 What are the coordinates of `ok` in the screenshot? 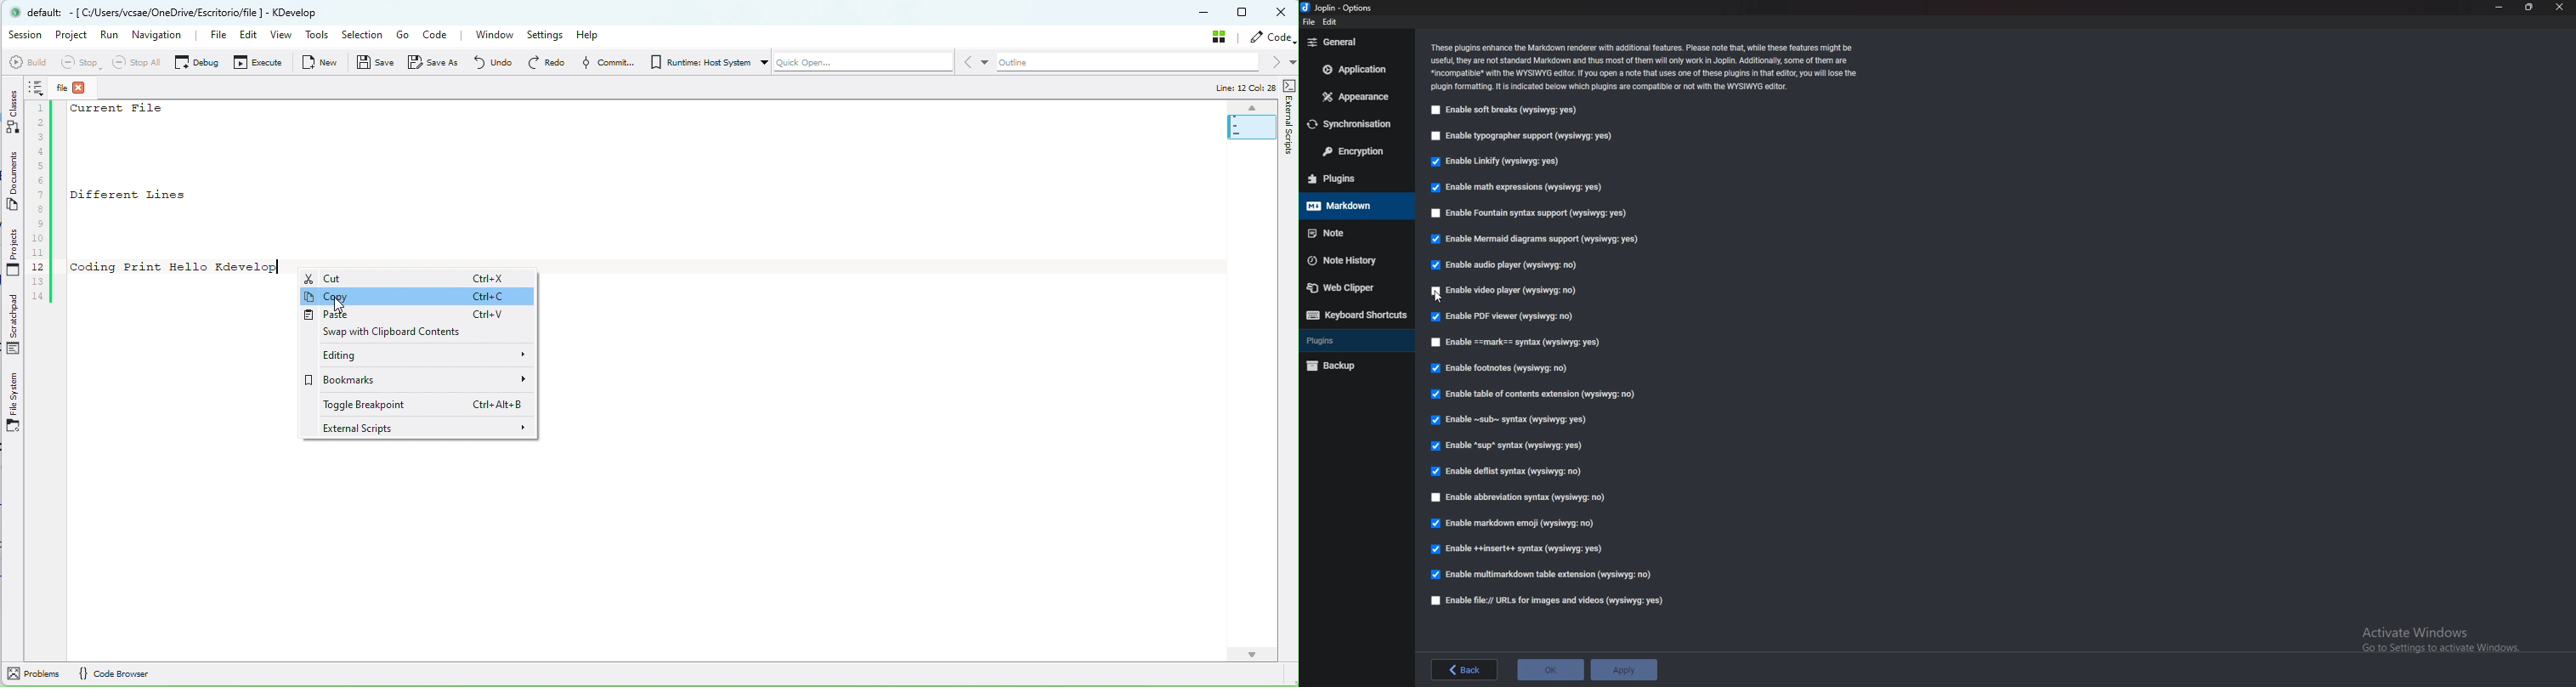 It's located at (1550, 670).